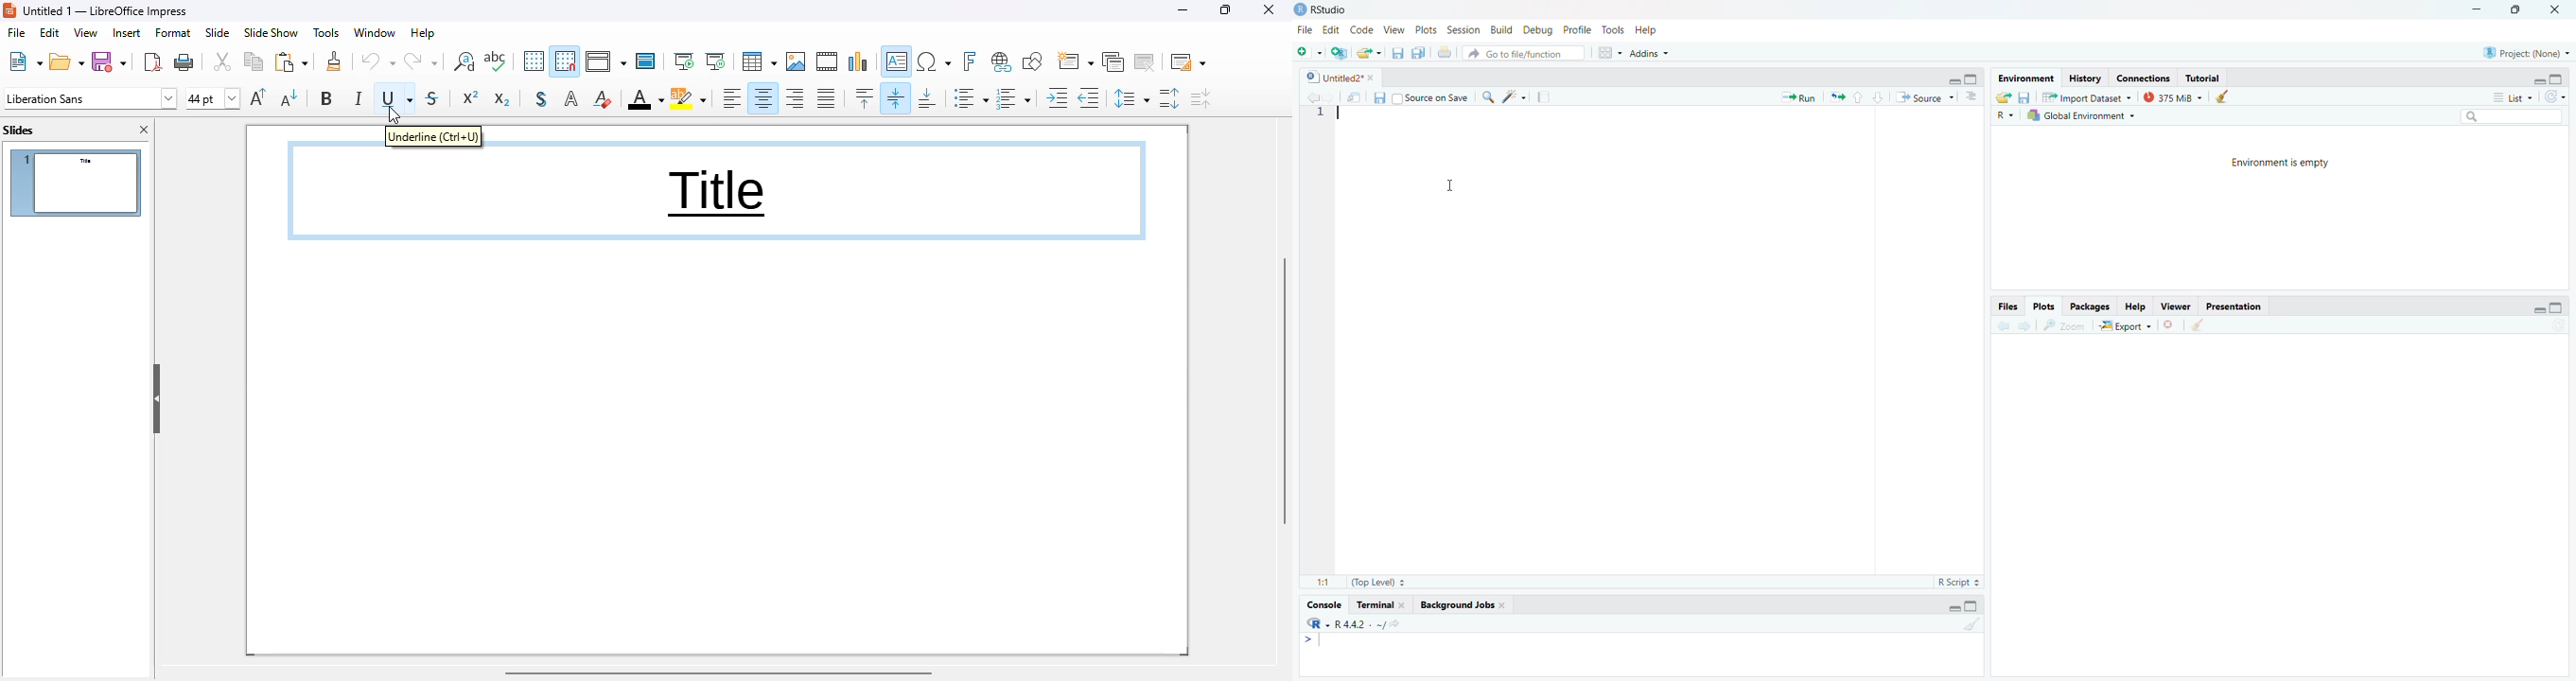  Describe the element at coordinates (2515, 11) in the screenshot. I see `maximize` at that location.